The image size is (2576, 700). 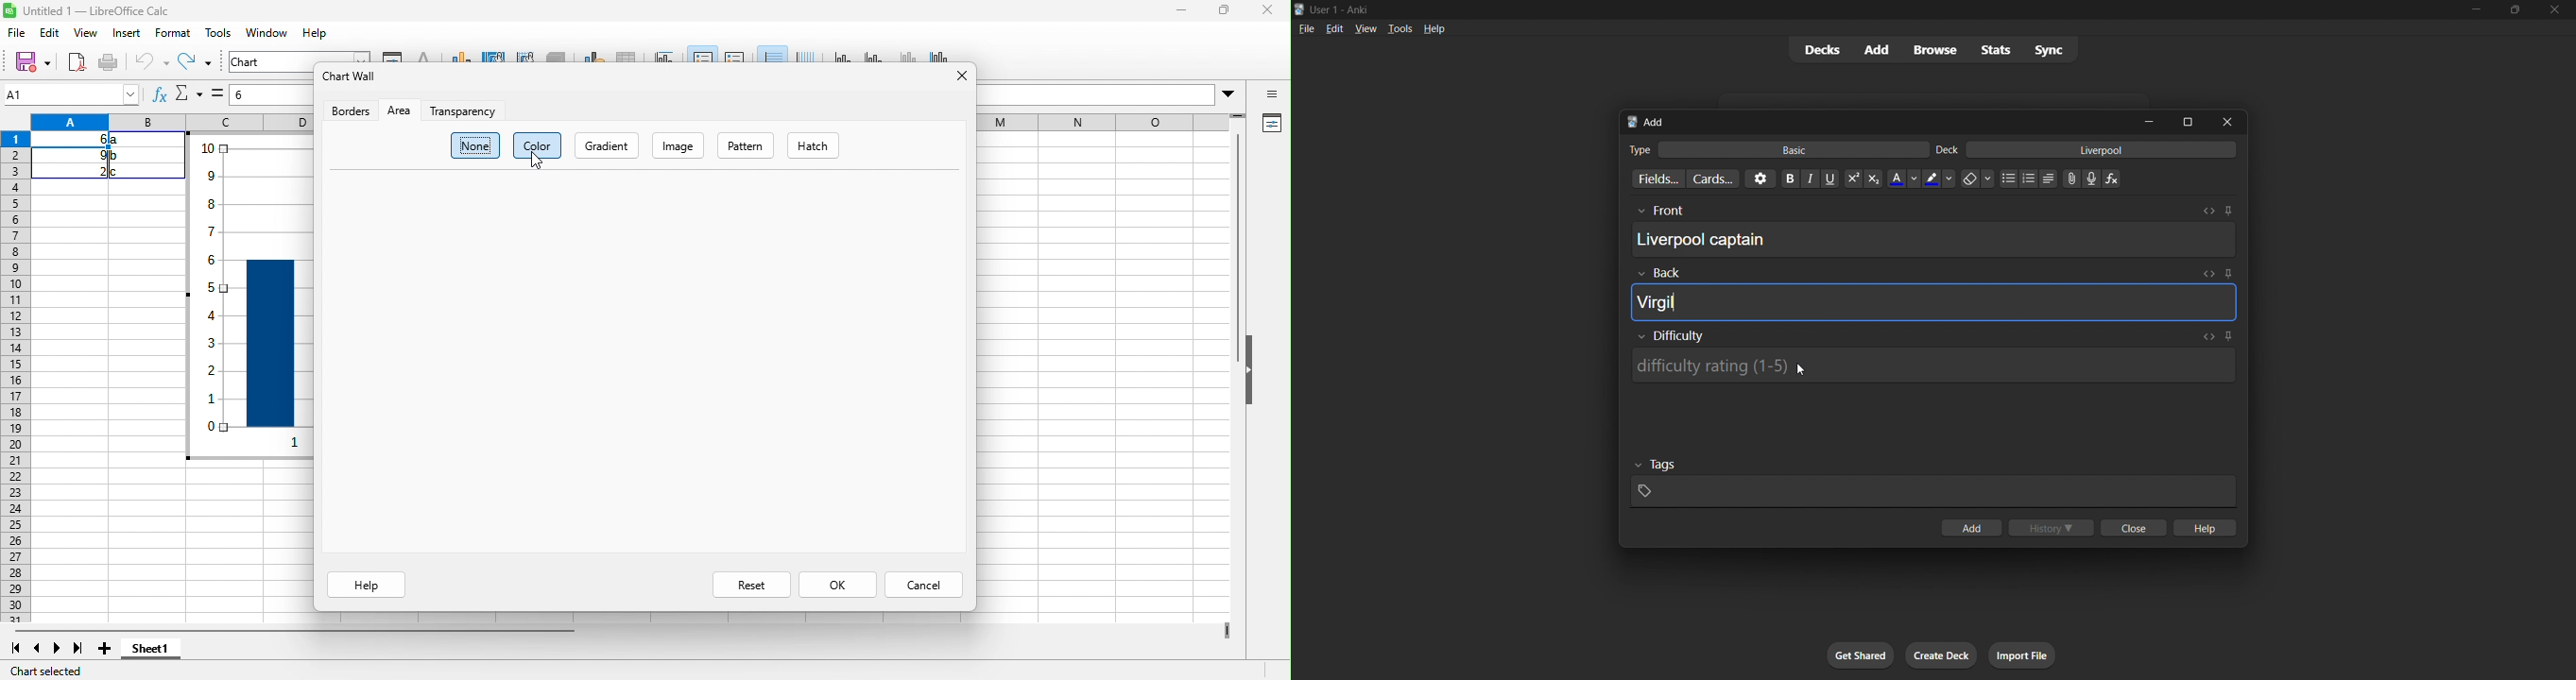 What do you see at coordinates (1399, 28) in the screenshot?
I see `tools` at bounding box center [1399, 28].